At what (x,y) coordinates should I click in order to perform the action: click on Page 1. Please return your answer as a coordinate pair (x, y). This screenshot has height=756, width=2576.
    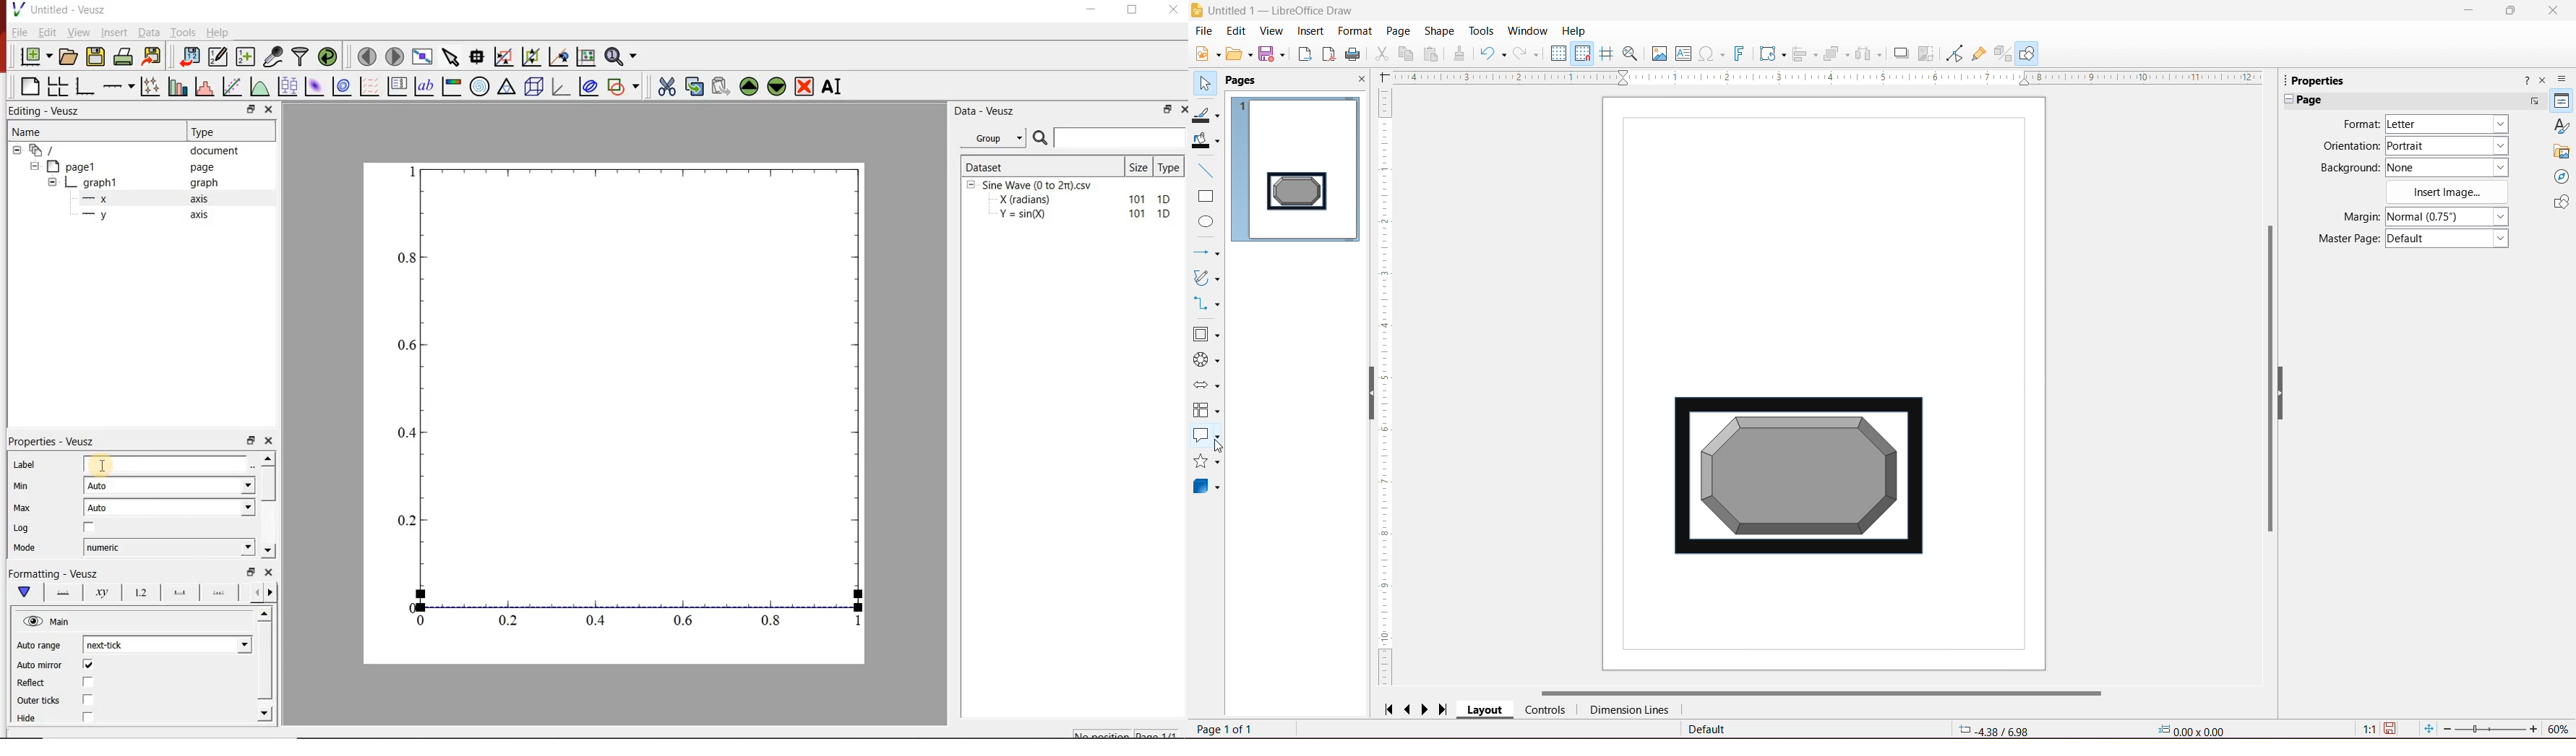
    Looking at the image, I should click on (1296, 169).